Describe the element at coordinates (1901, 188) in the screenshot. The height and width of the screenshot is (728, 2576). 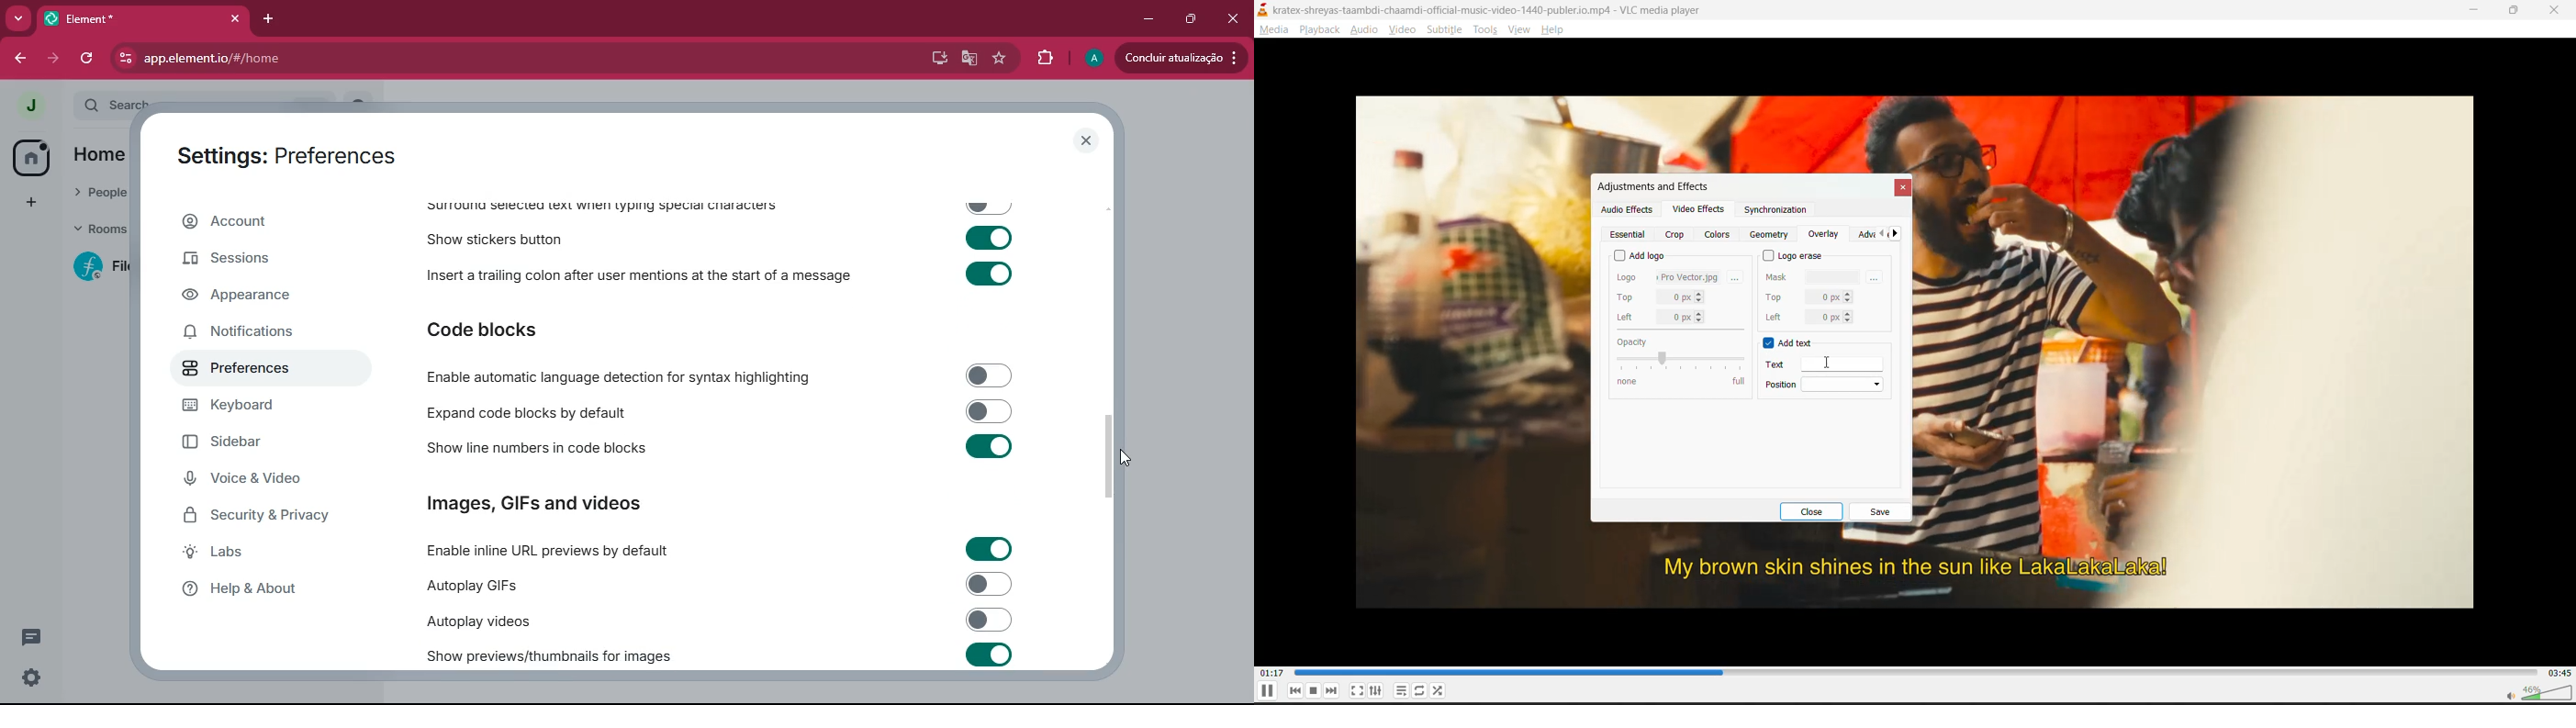
I see `close tab` at that location.